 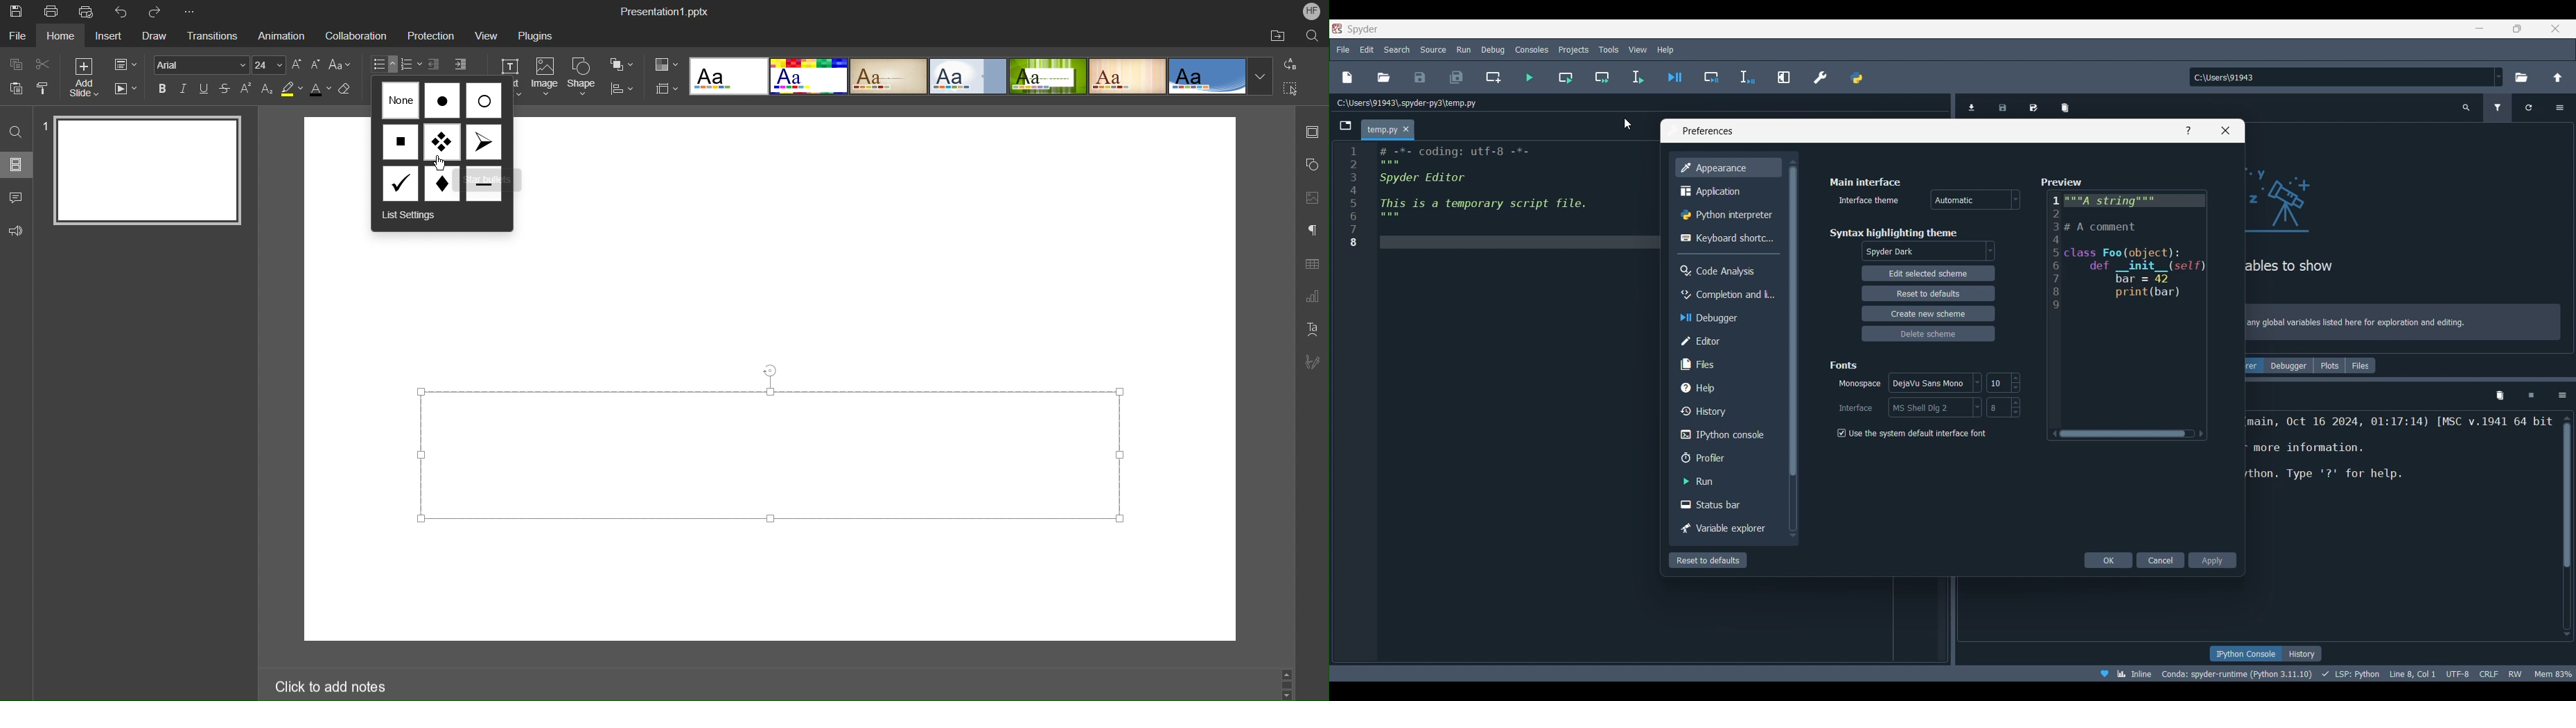 I want to click on View menu, so click(x=1638, y=49).